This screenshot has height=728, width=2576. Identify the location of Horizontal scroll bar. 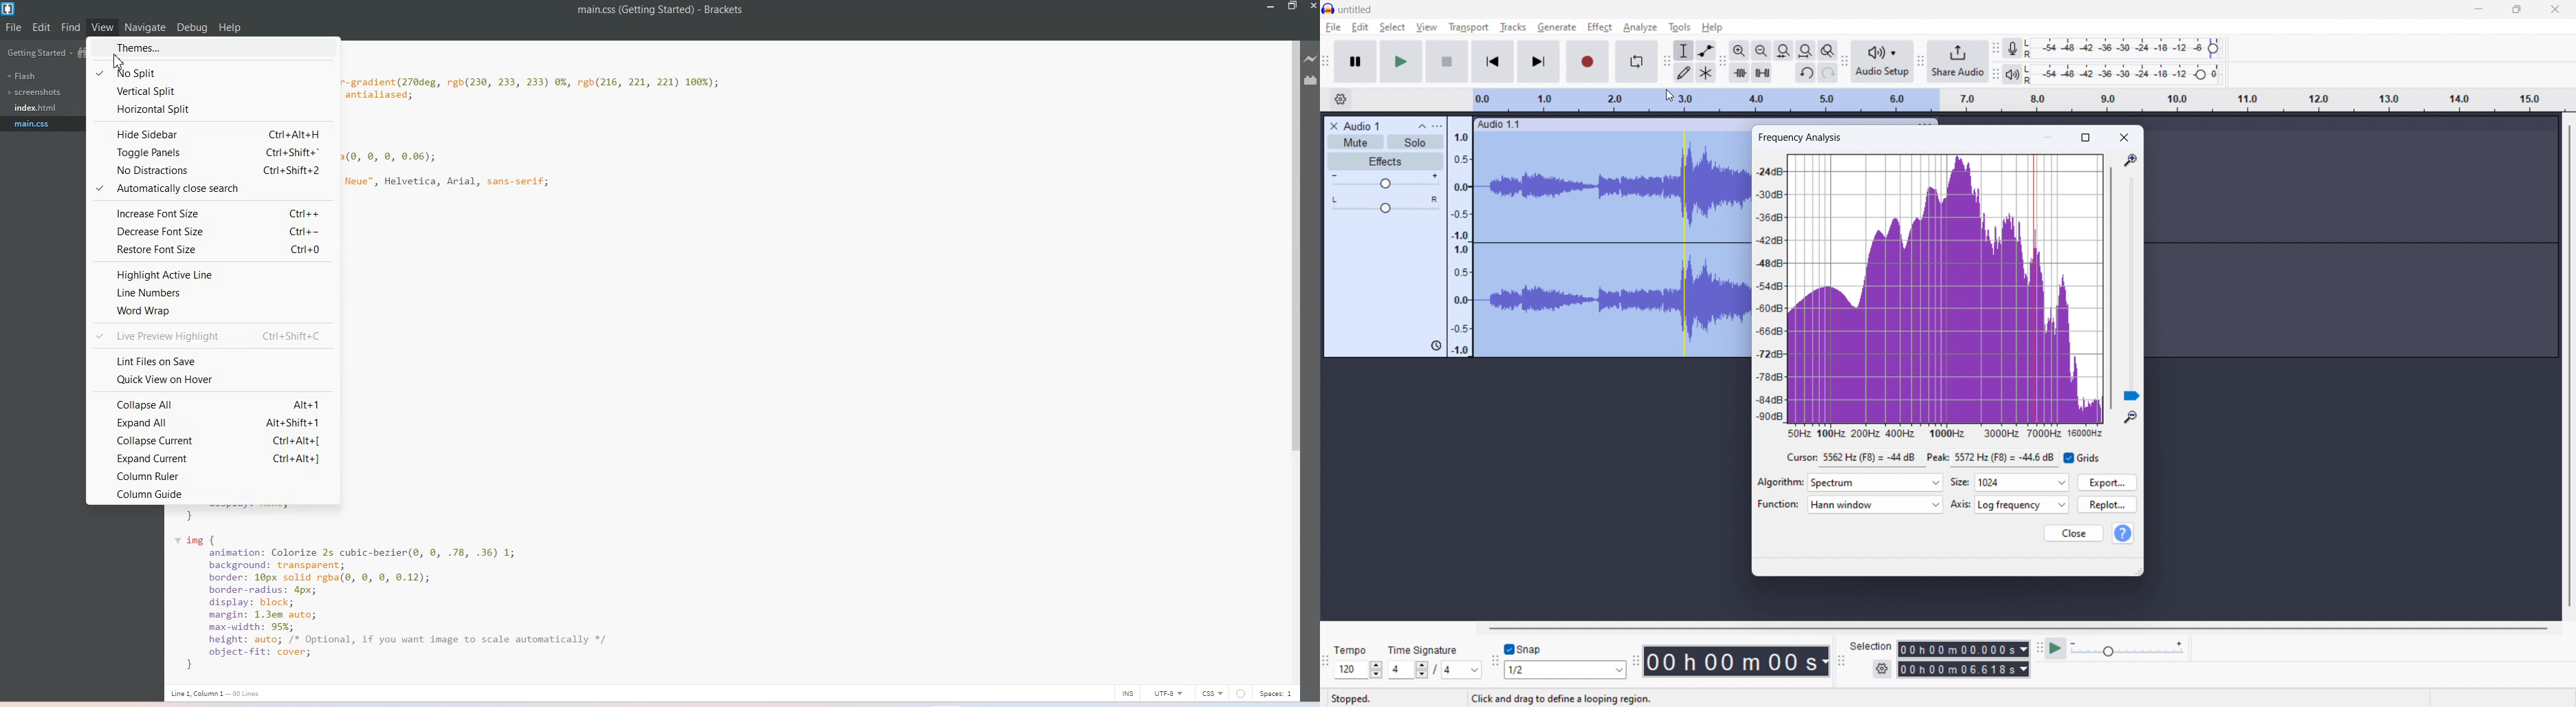
(2012, 626).